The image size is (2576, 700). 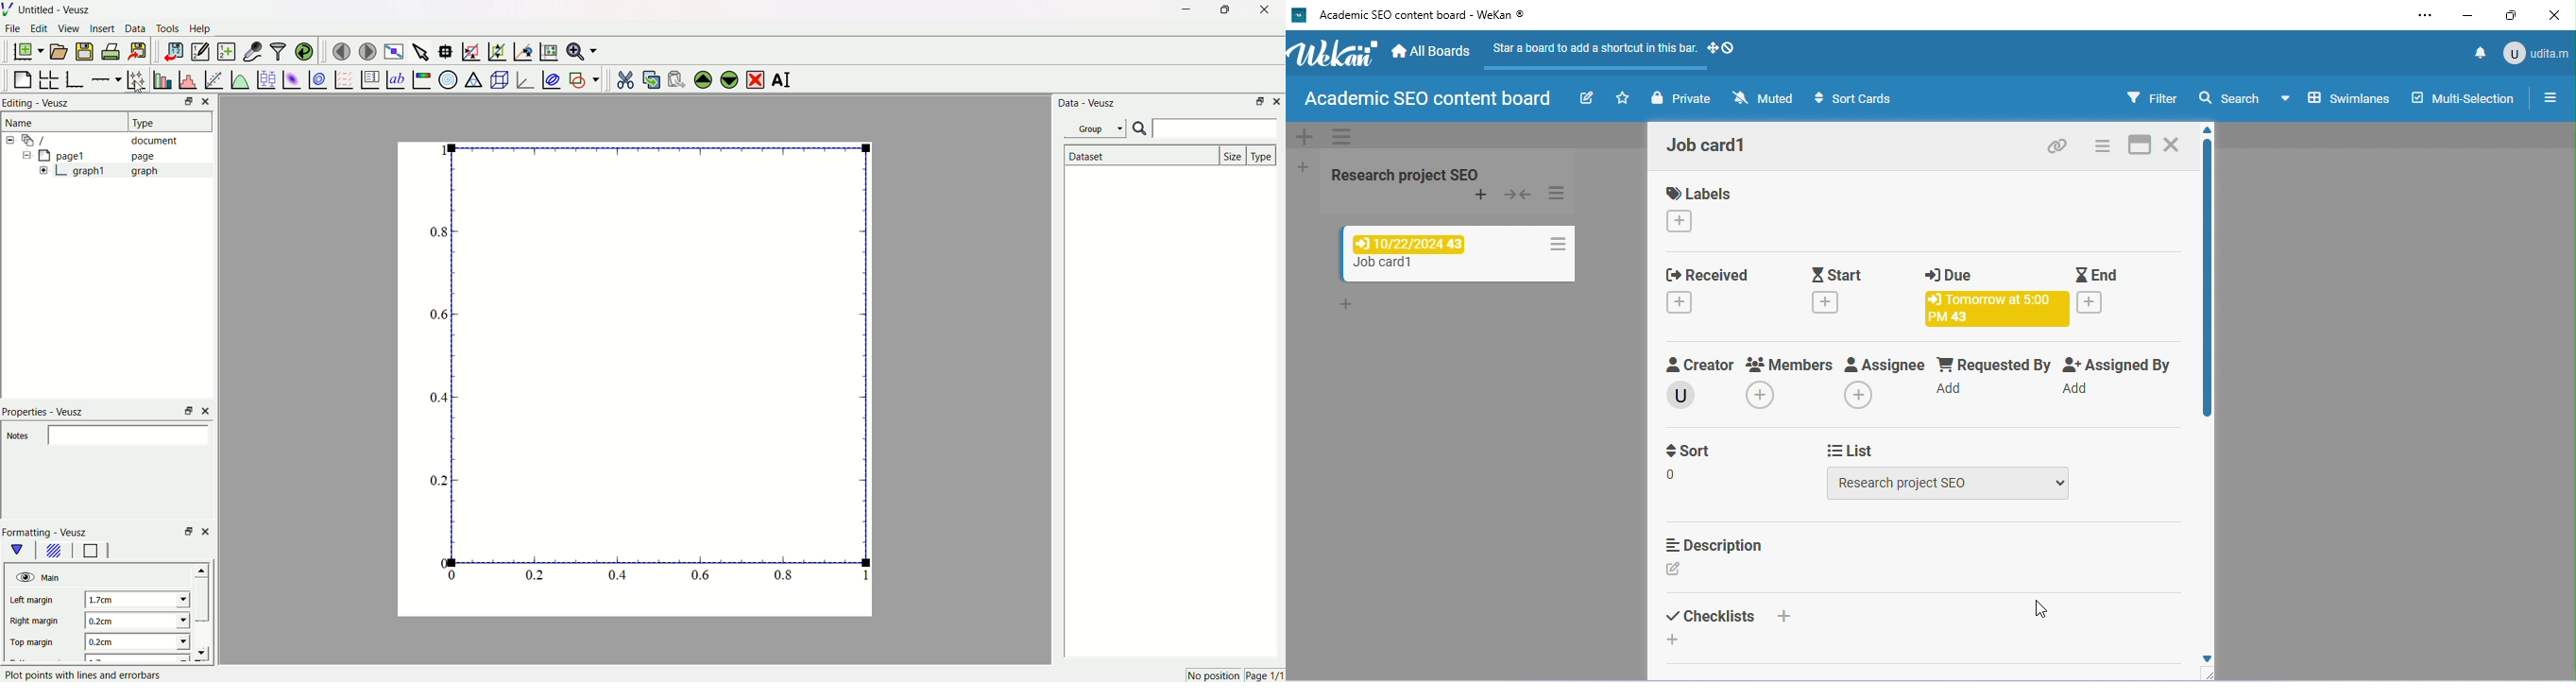 What do you see at coordinates (2055, 145) in the screenshot?
I see `copy card link` at bounding box center [2055, 145].